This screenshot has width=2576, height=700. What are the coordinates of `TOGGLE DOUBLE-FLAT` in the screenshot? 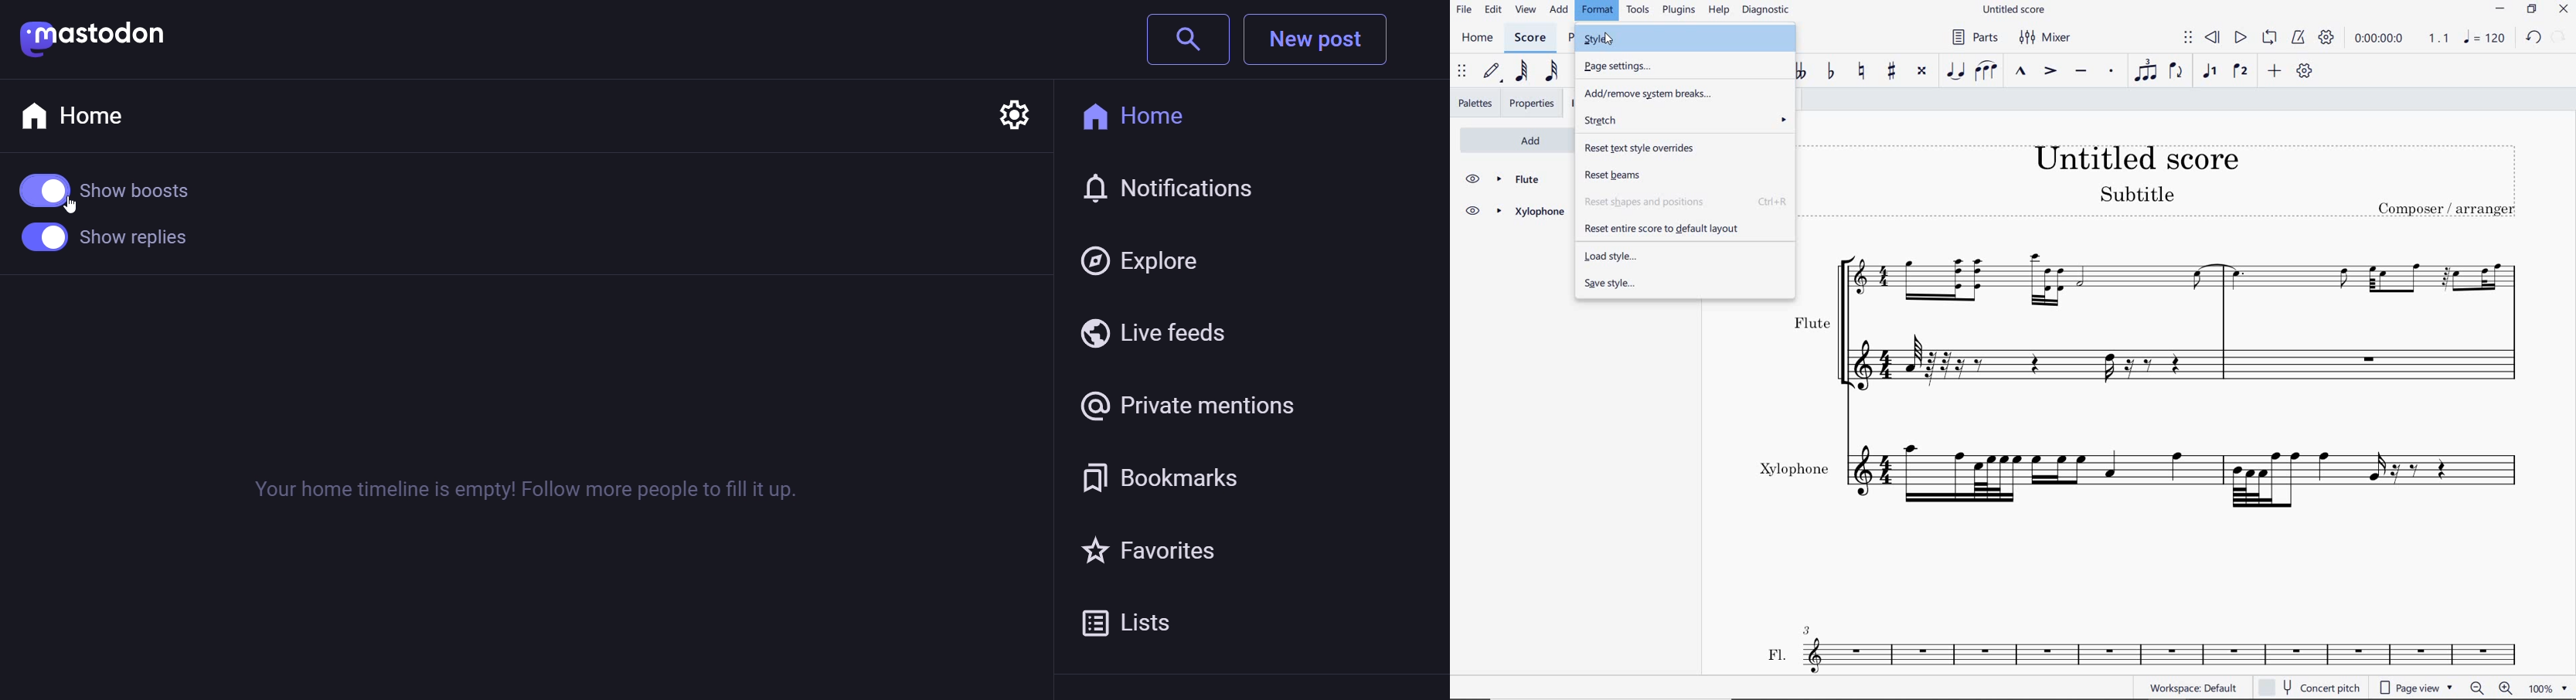 It's located at (1803, 70).